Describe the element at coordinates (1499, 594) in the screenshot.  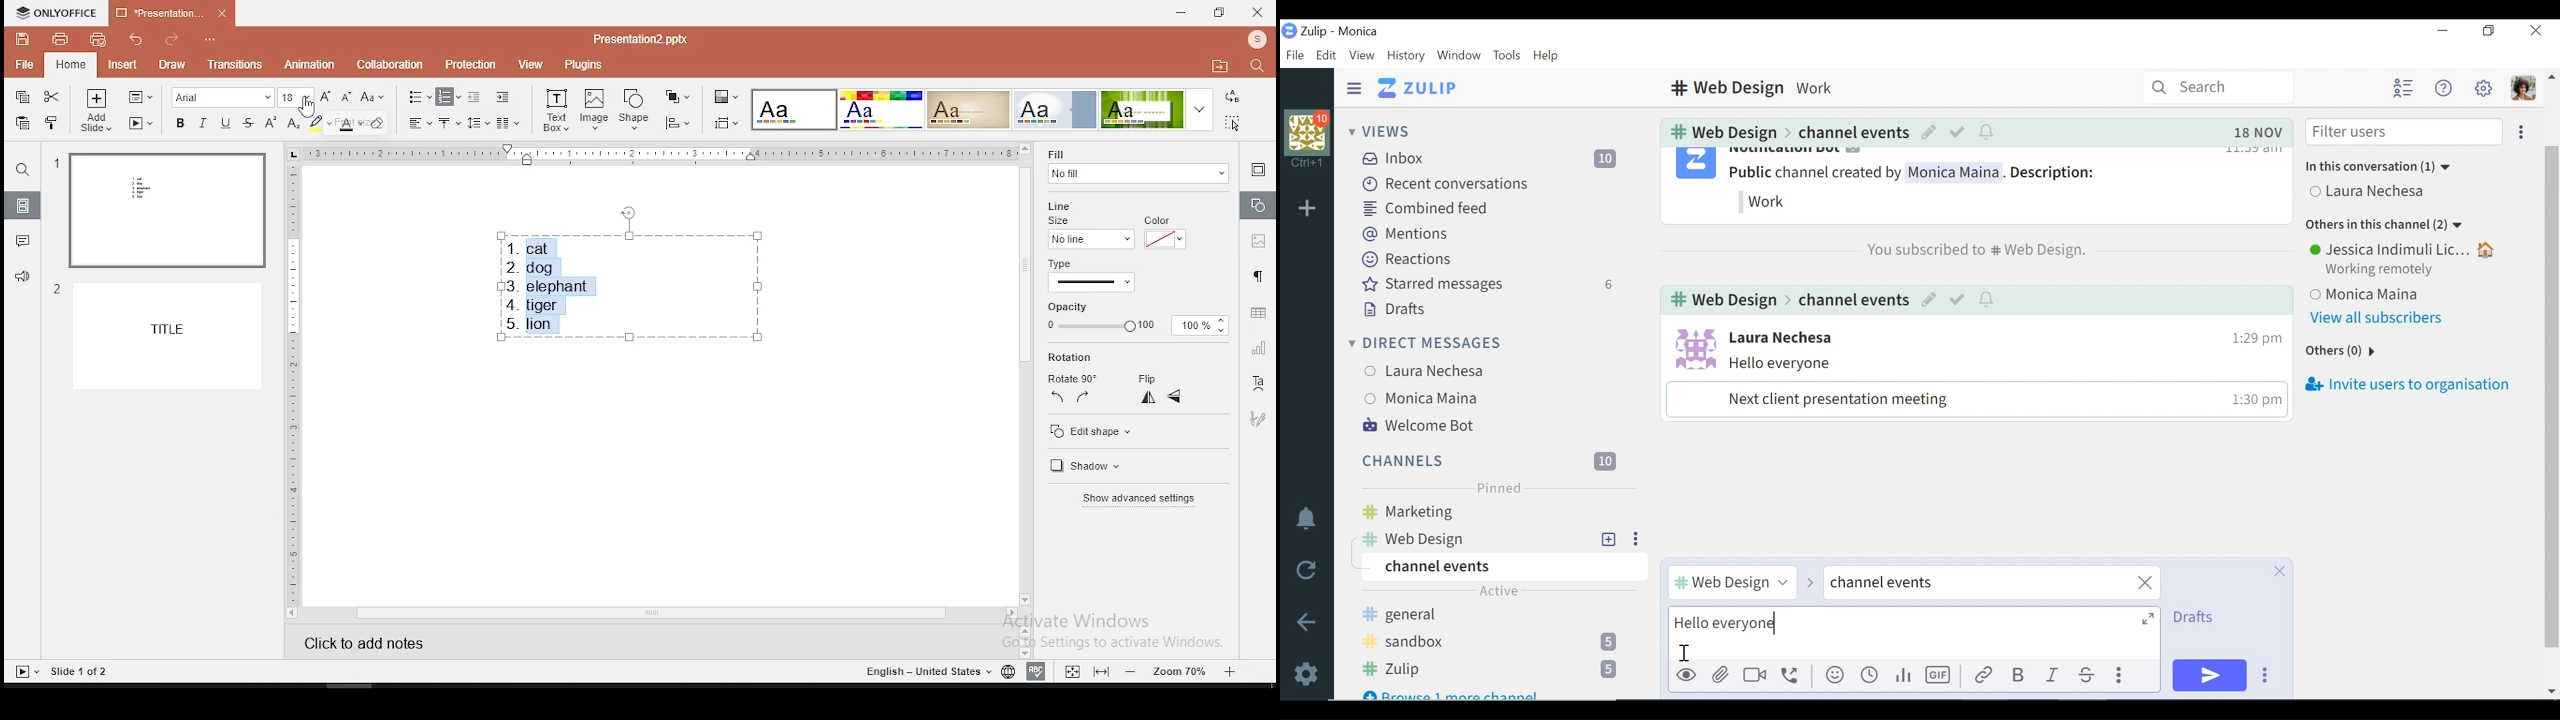
I see `Active label` at that location.